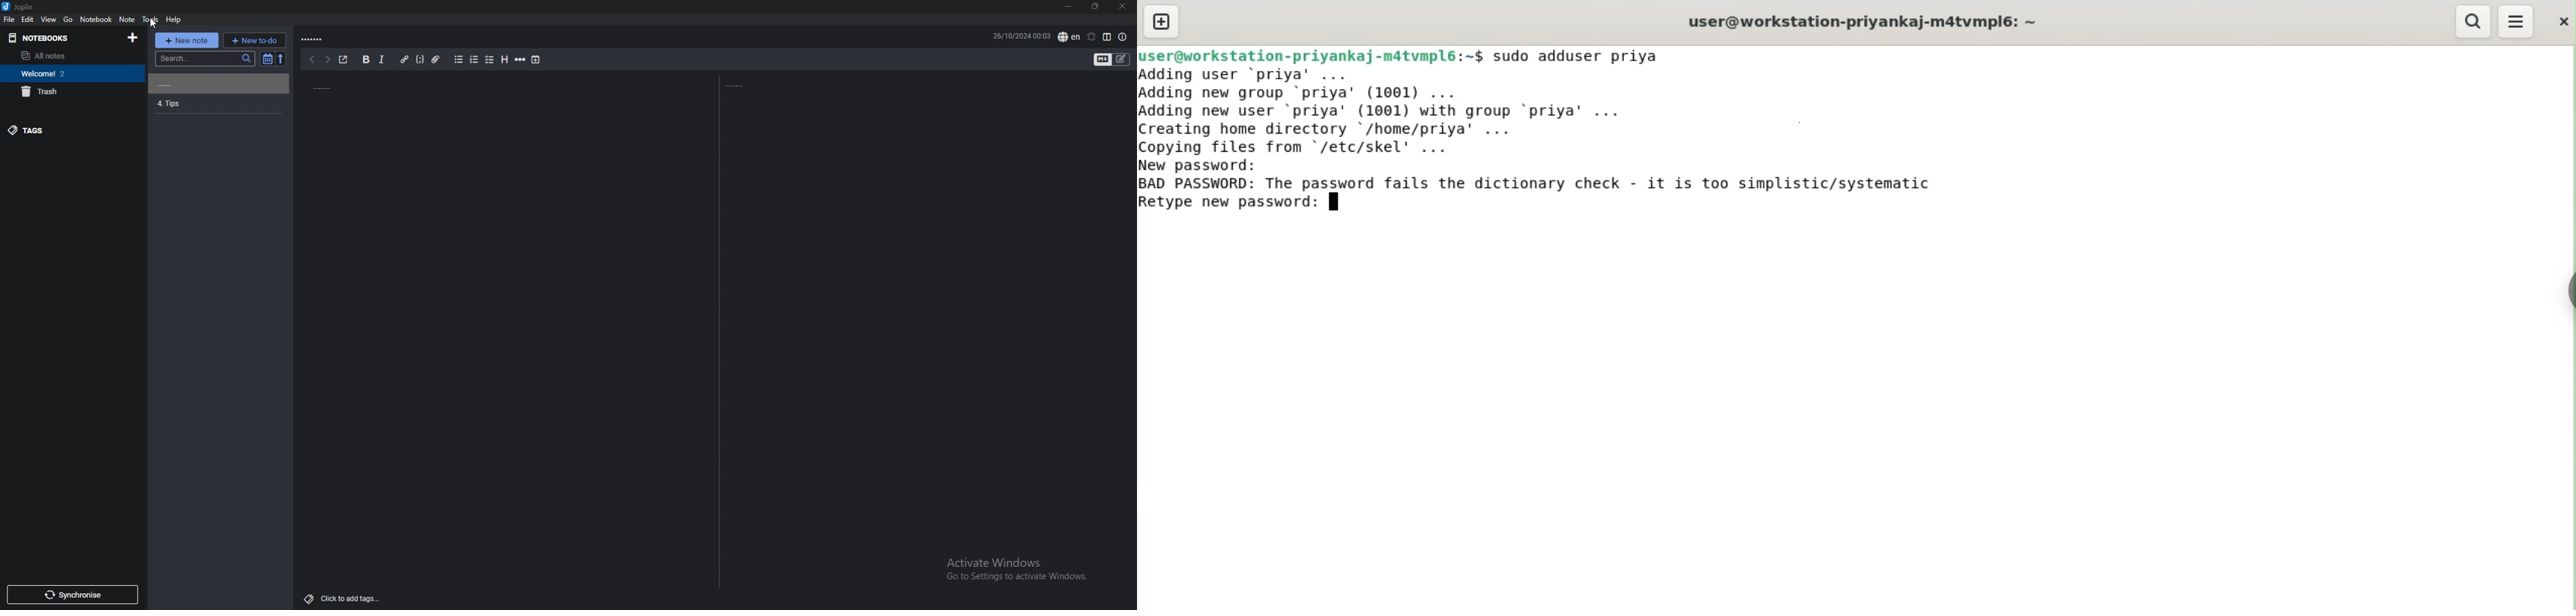  What do you see at coordinates (366, 59) in the screenshot?
I see `bold` at bounding box center [366, 59].